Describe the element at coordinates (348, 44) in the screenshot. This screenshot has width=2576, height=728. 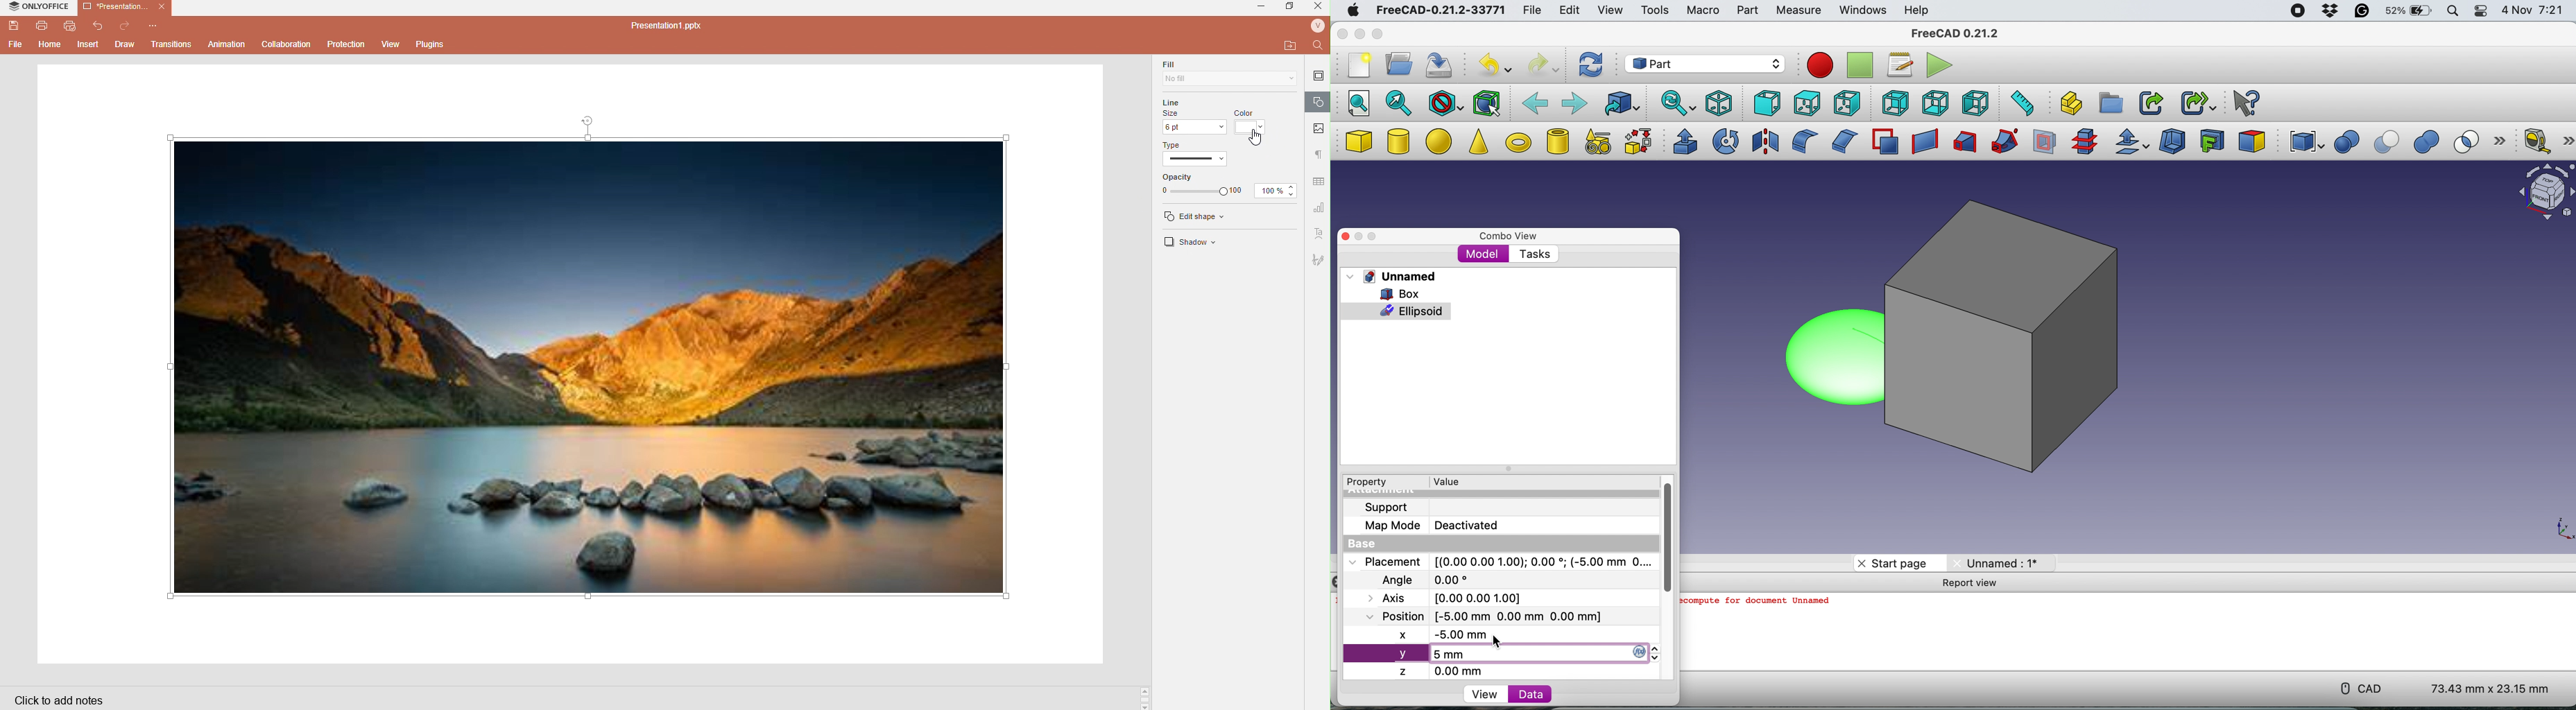
I see `Protection` at that location.